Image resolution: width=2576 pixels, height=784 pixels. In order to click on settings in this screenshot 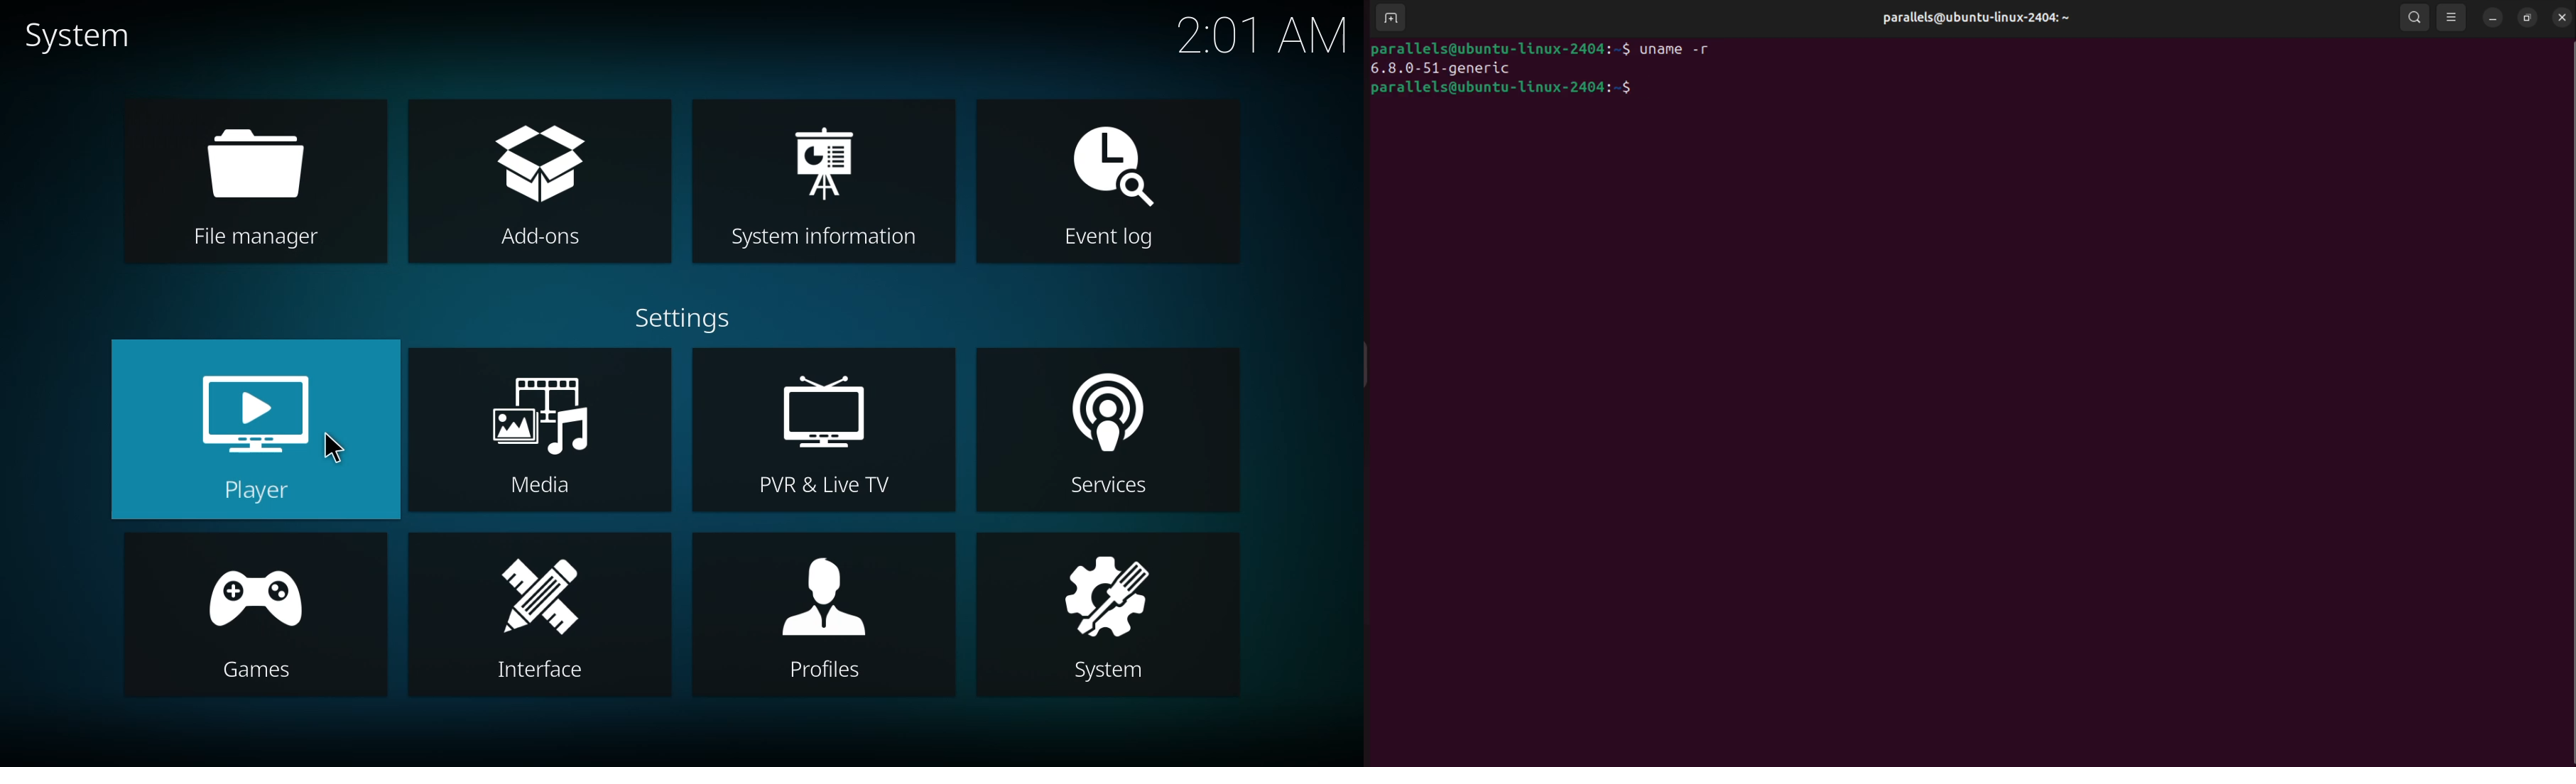, I will do `click(683, 320)`.